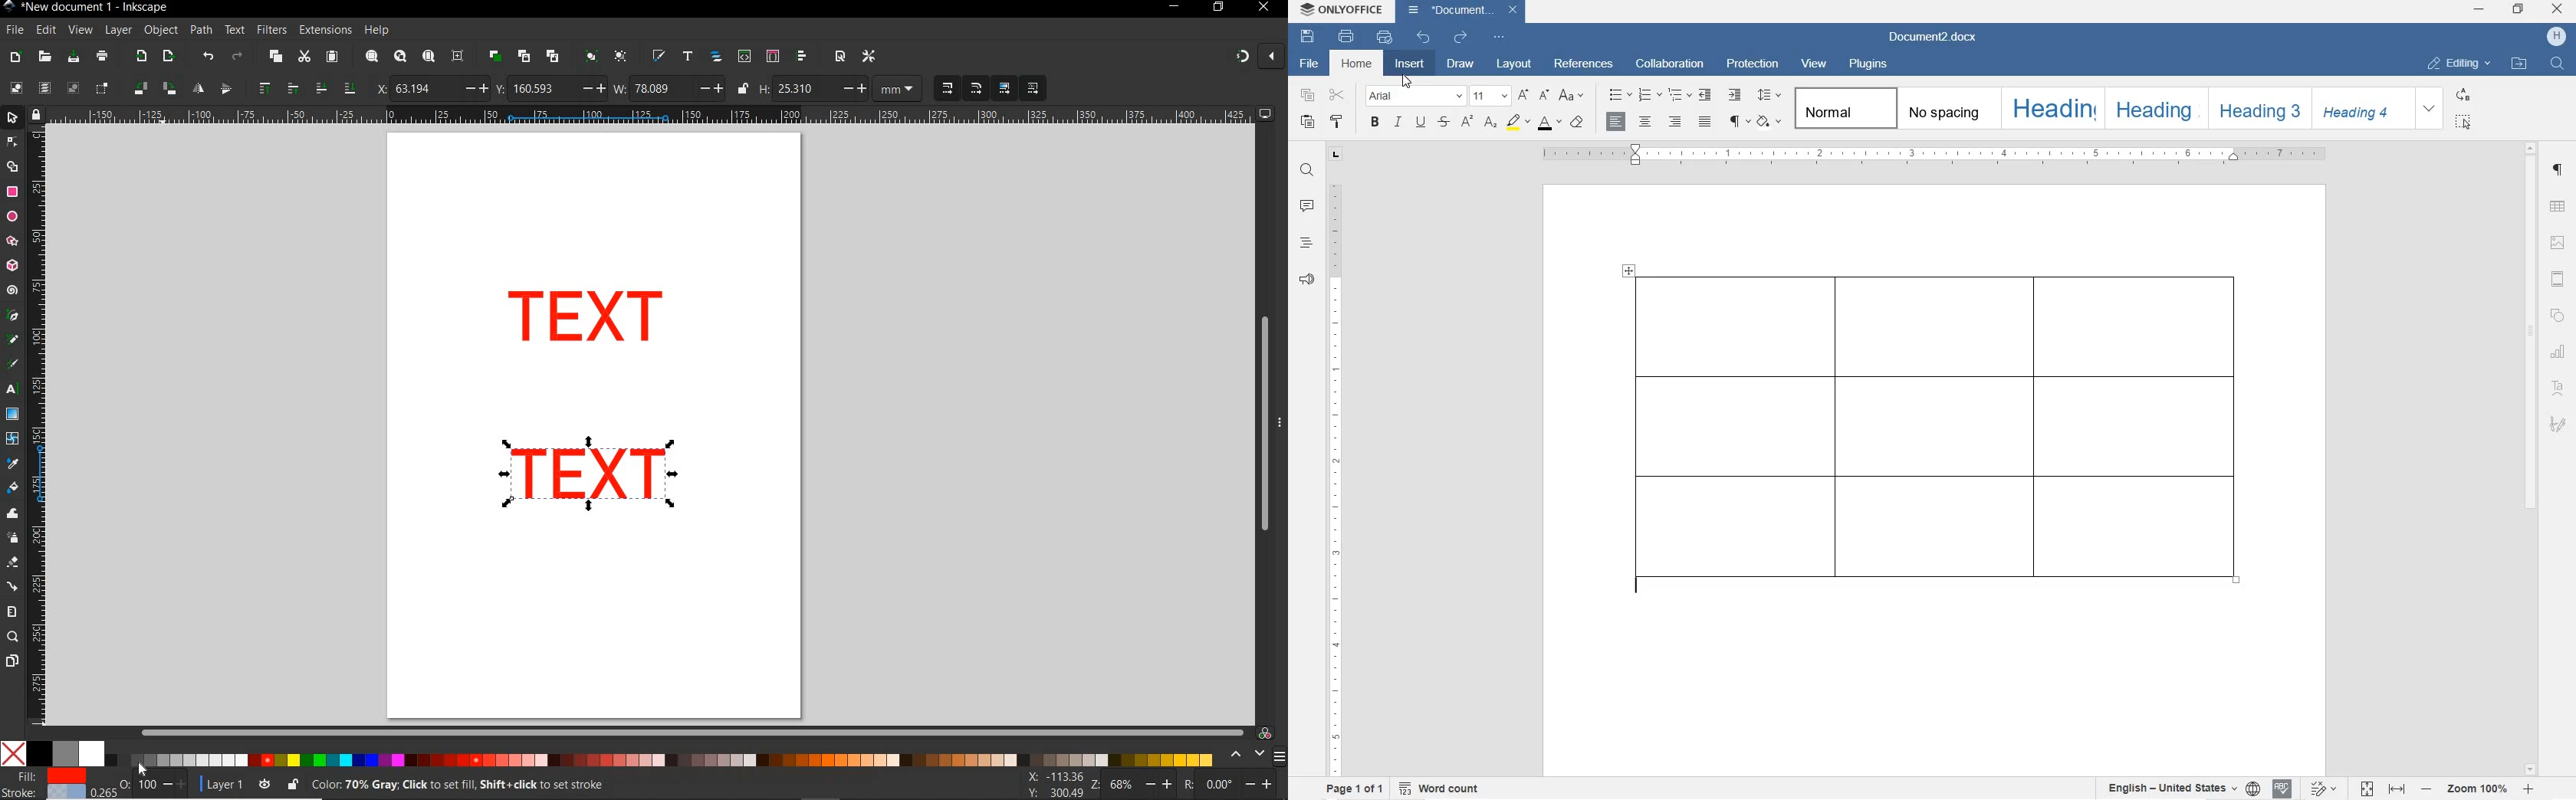 The width and height of the screenshot is (2576, 812). What do you see at coordinates (1670, 64) in the screenshot?
I see `collaboration` at bounding box center [1670, 64].